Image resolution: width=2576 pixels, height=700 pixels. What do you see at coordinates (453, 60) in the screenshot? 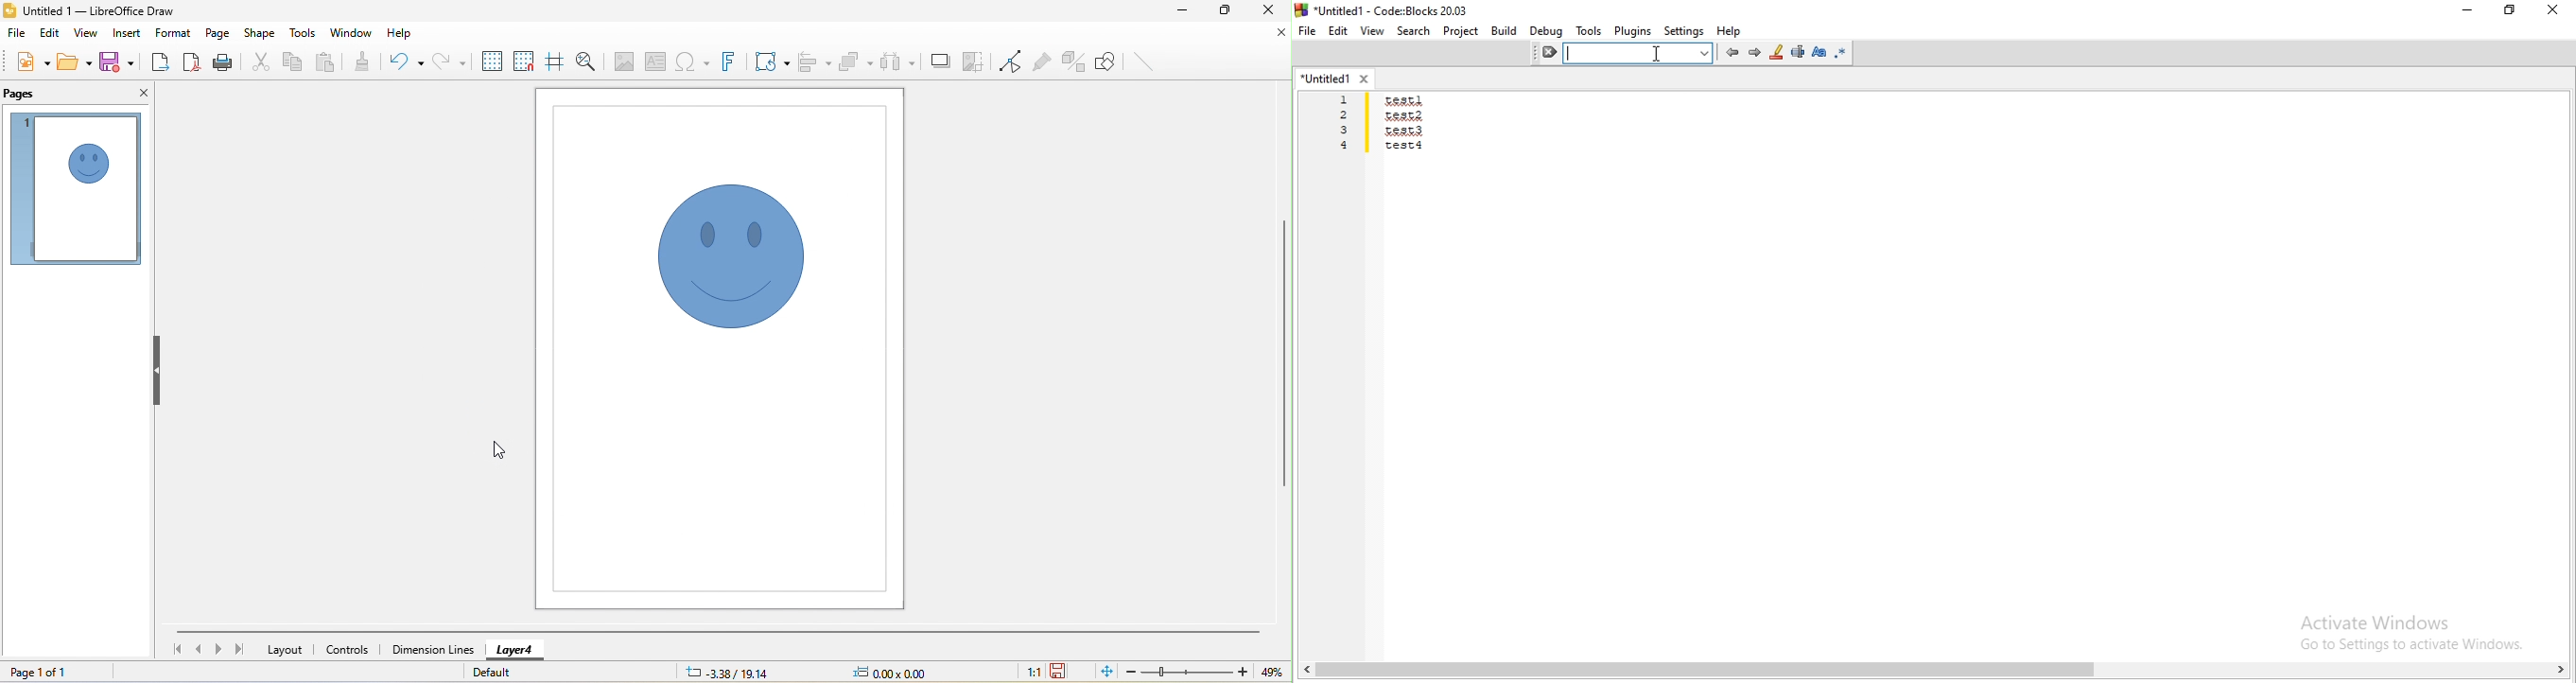
I see `redo` at bounding box center [453, 60].